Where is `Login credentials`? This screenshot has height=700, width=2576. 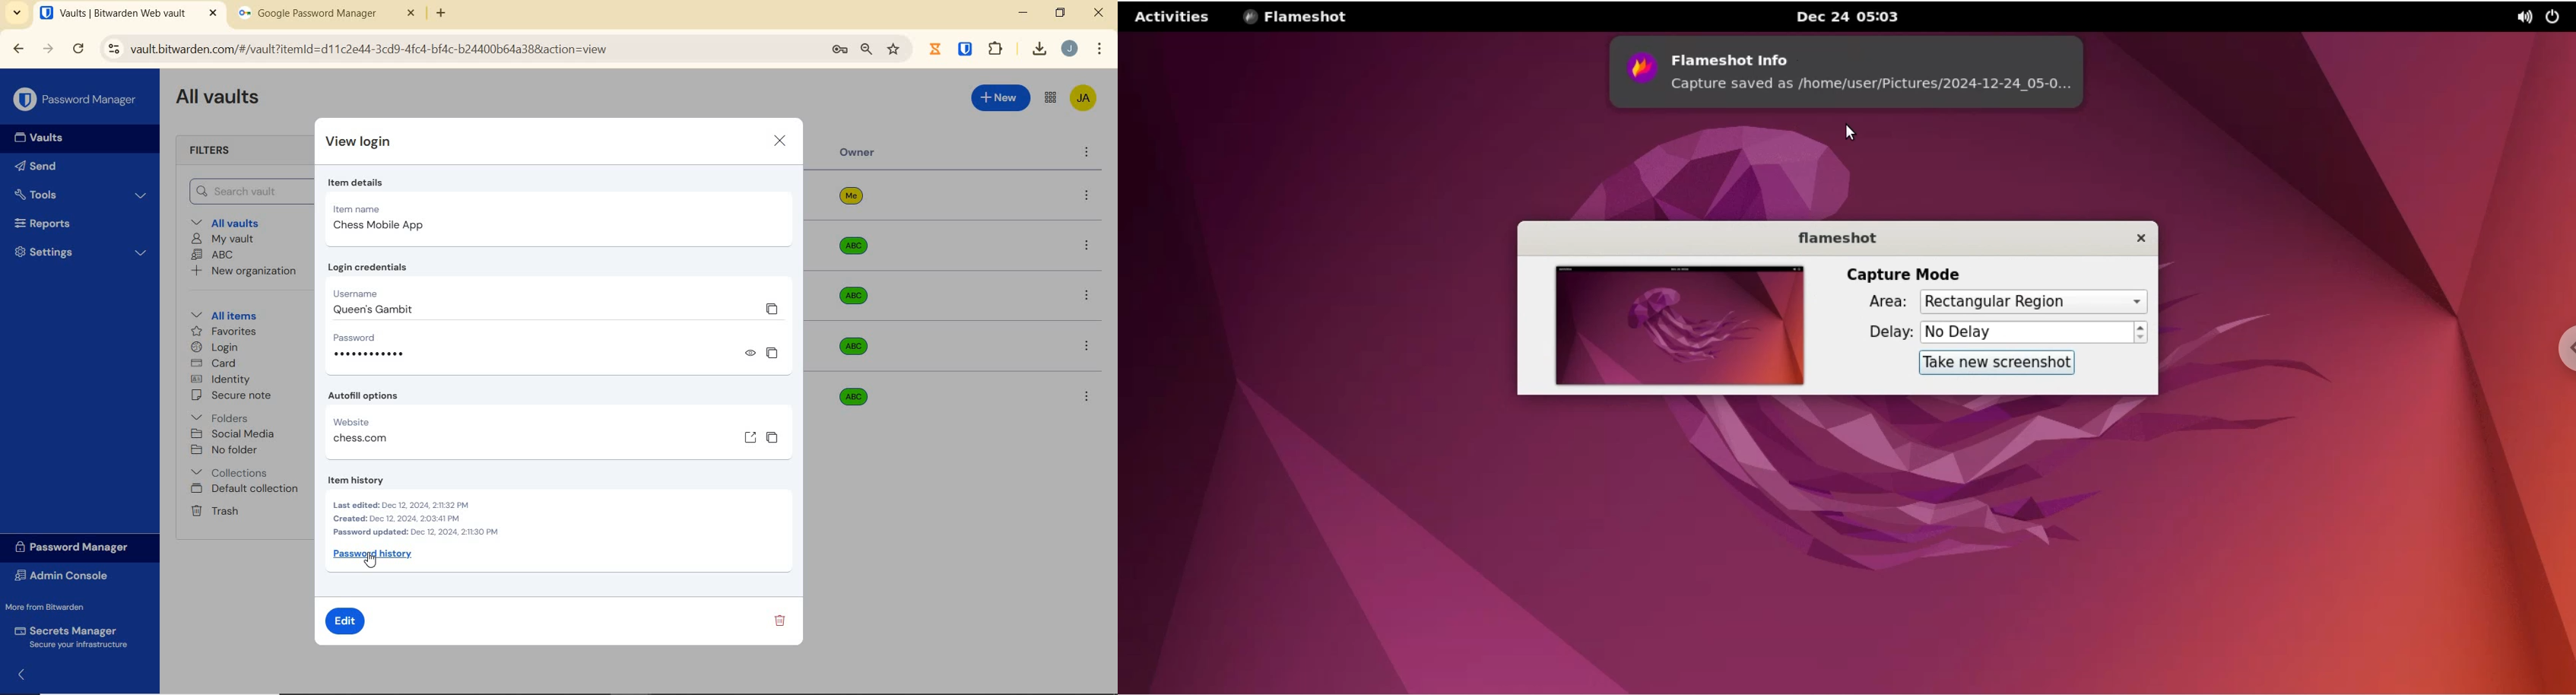
Login credentials is located at coordinates (385, 266).